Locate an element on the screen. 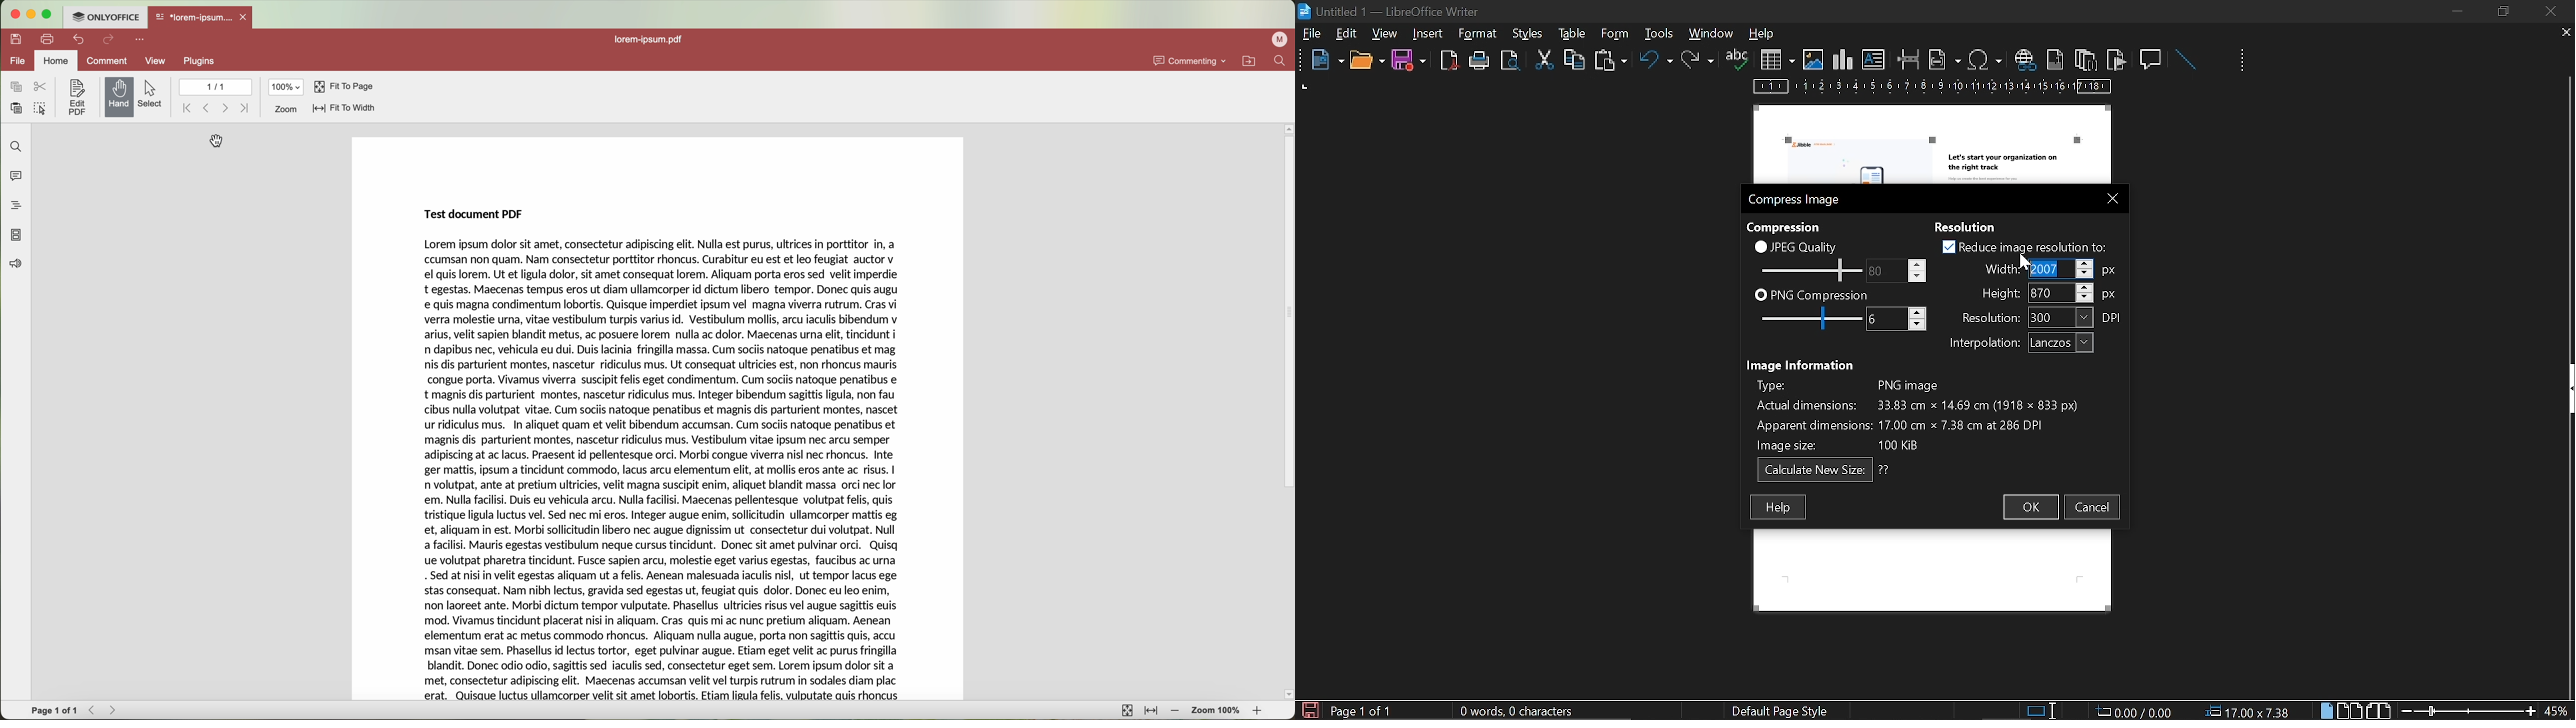  table is located at coordinates (1614, 33).